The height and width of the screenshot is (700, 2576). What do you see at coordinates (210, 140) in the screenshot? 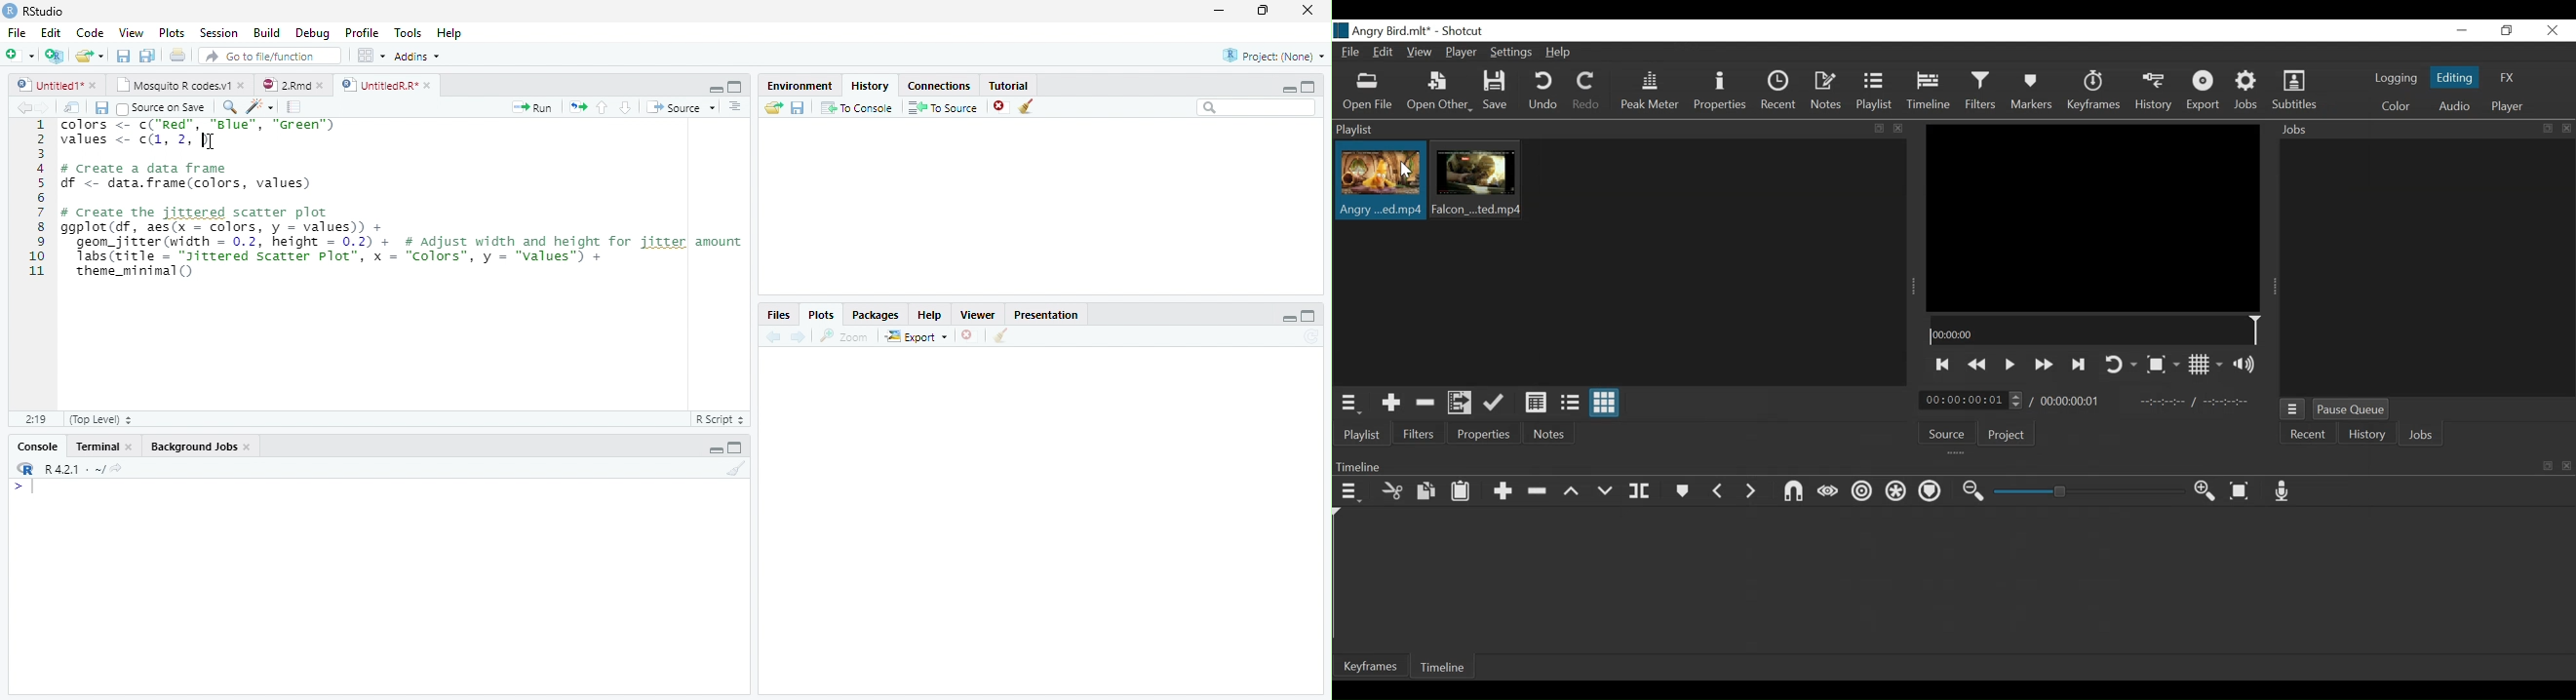
I see `cursor` at bounding box center [210, 140].